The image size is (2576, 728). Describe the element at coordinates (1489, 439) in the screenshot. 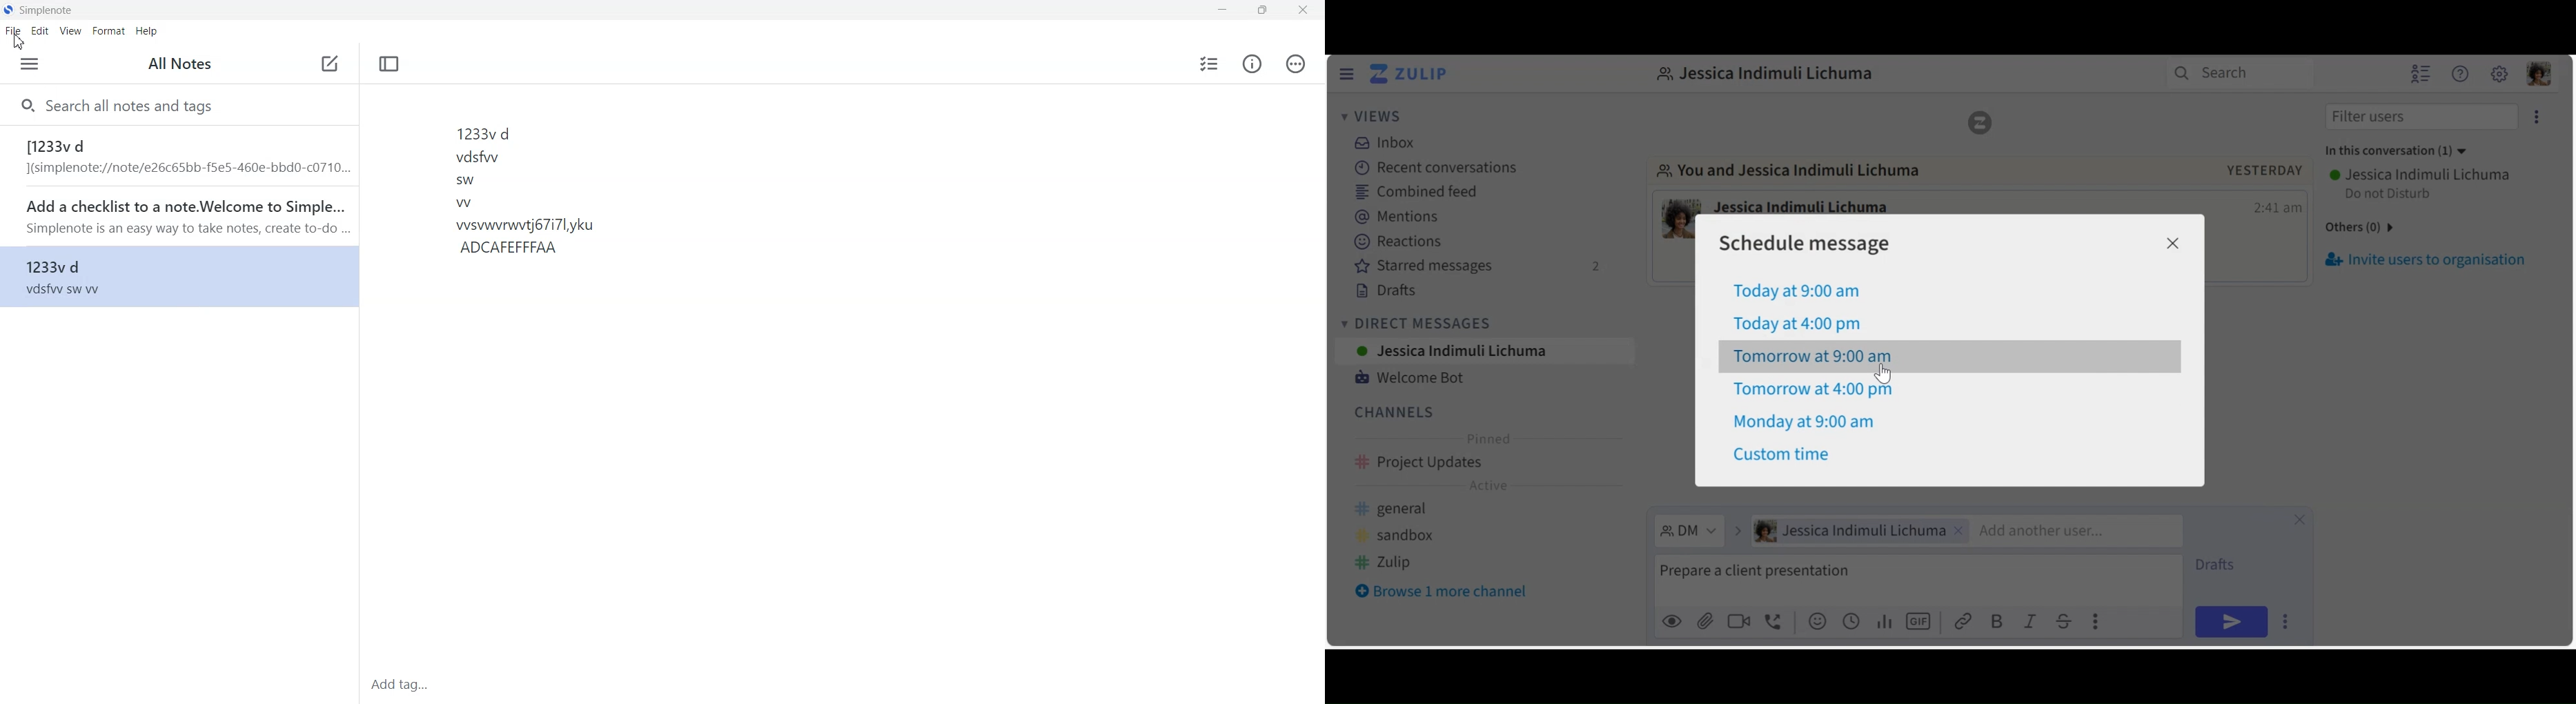

I see `Pinned` at that location.